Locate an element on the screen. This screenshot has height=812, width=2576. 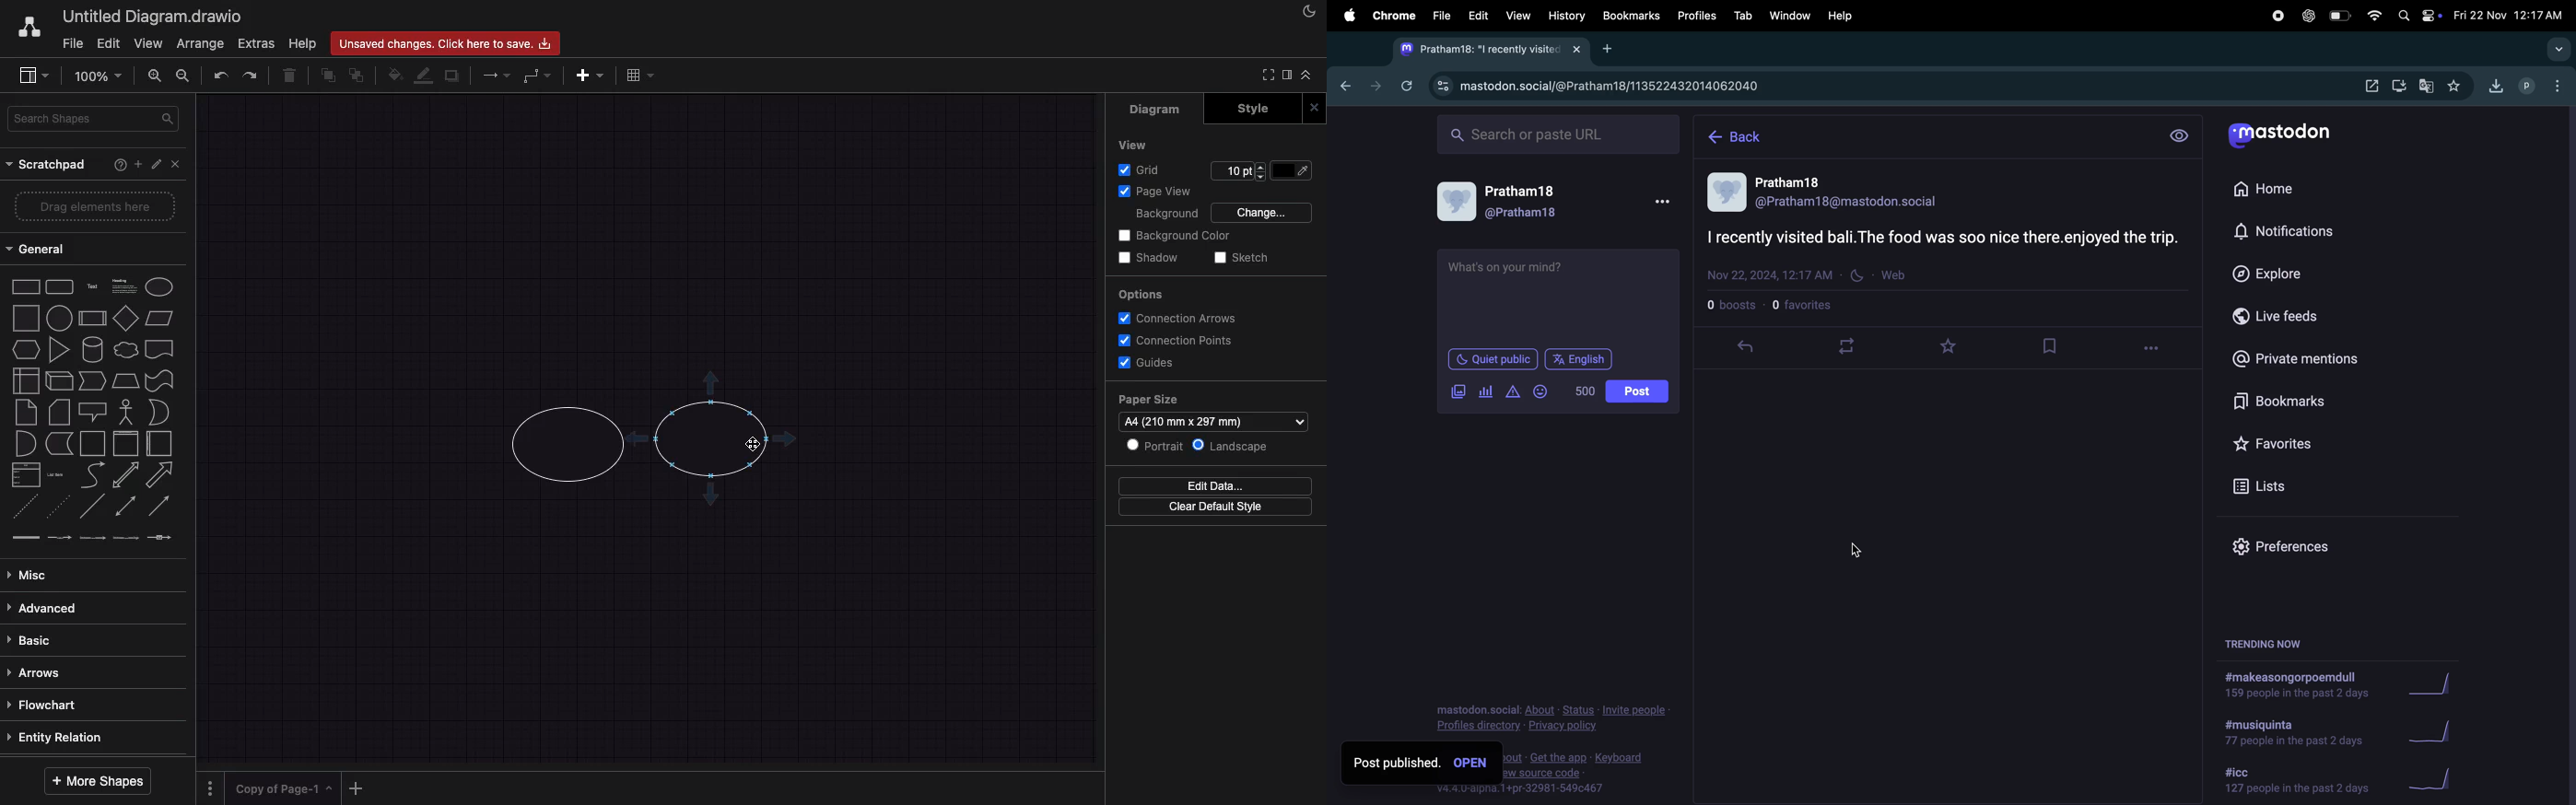
rectangle is located at coordinates (26, 286).